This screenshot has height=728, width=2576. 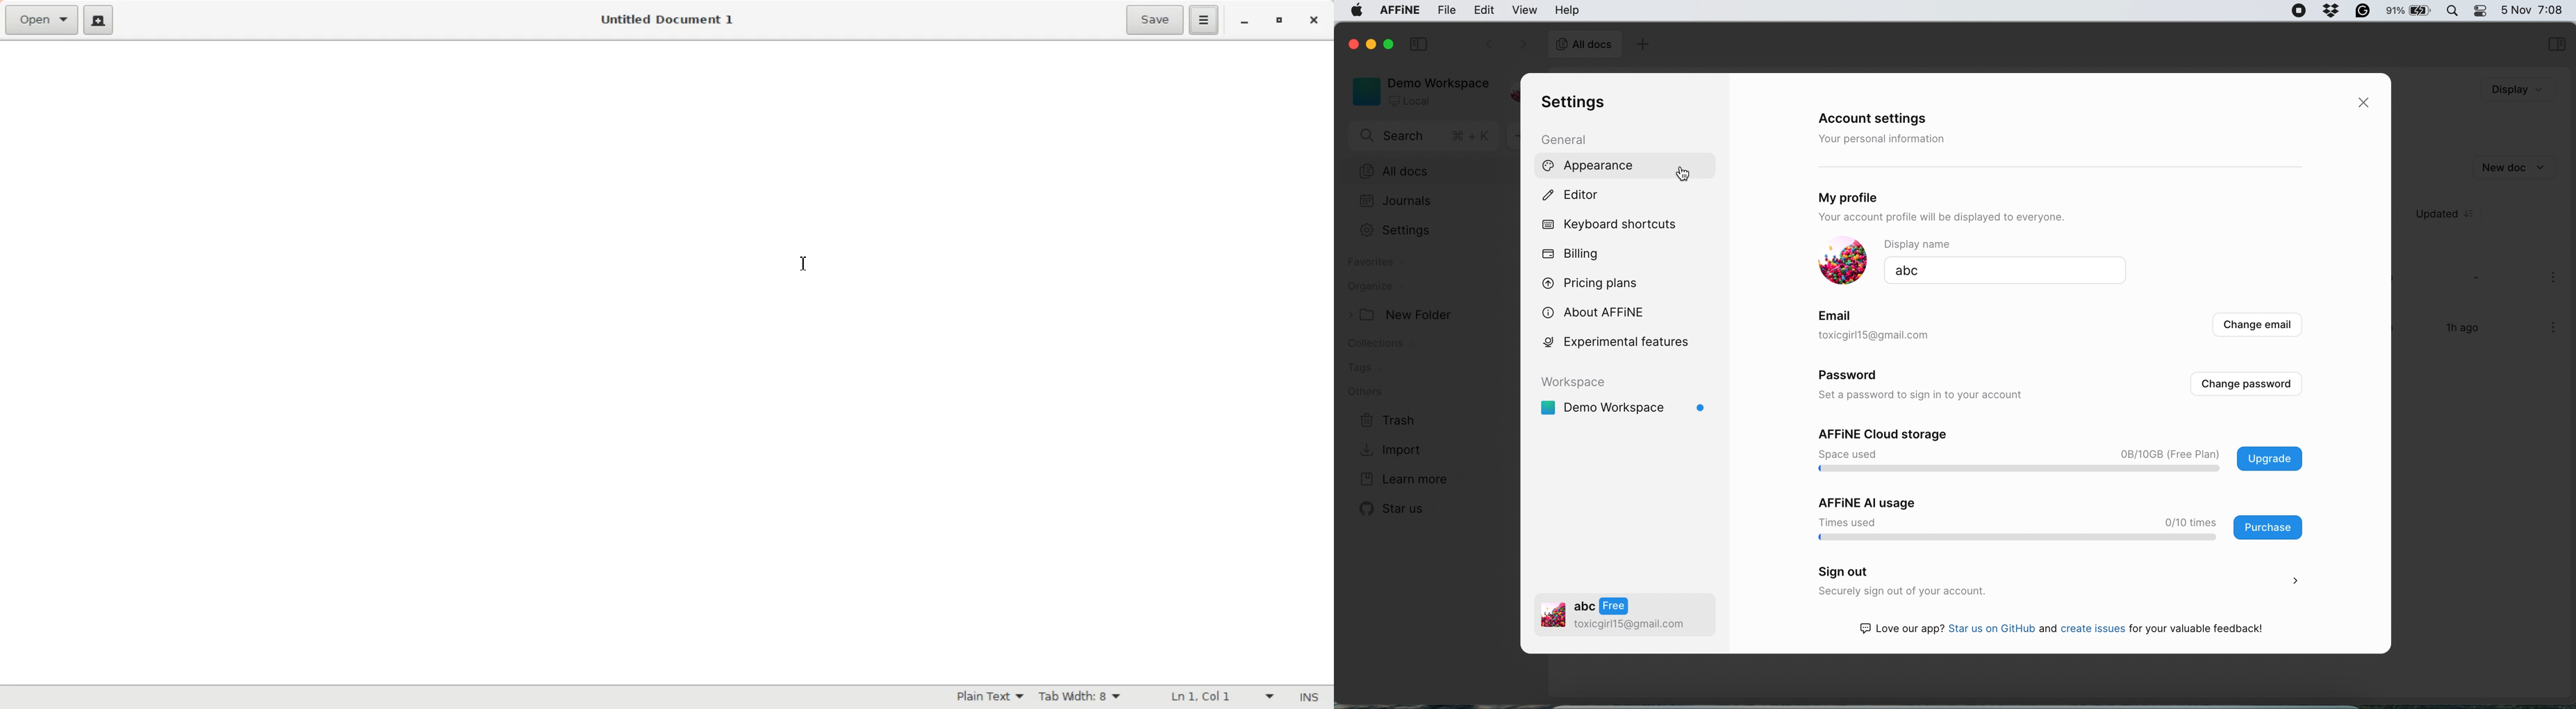 What do you see at coordinates (1482, 42) in the screenshot?
I see `switch tabs` at bounding box center [1482, 42].